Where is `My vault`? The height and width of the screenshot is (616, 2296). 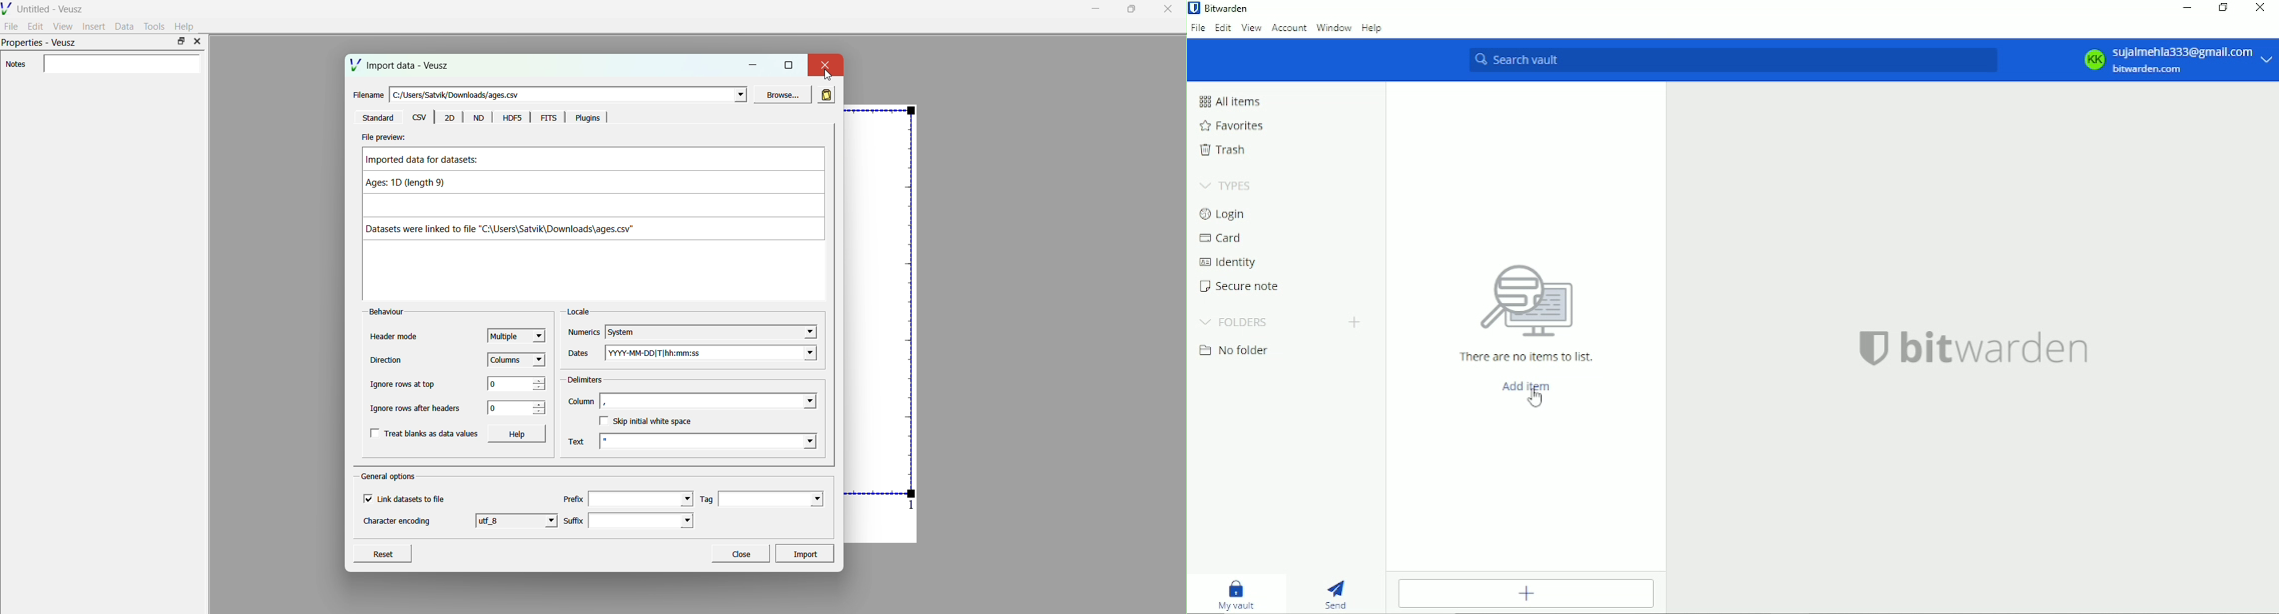 My vault is located at coordinates (1236, 594).